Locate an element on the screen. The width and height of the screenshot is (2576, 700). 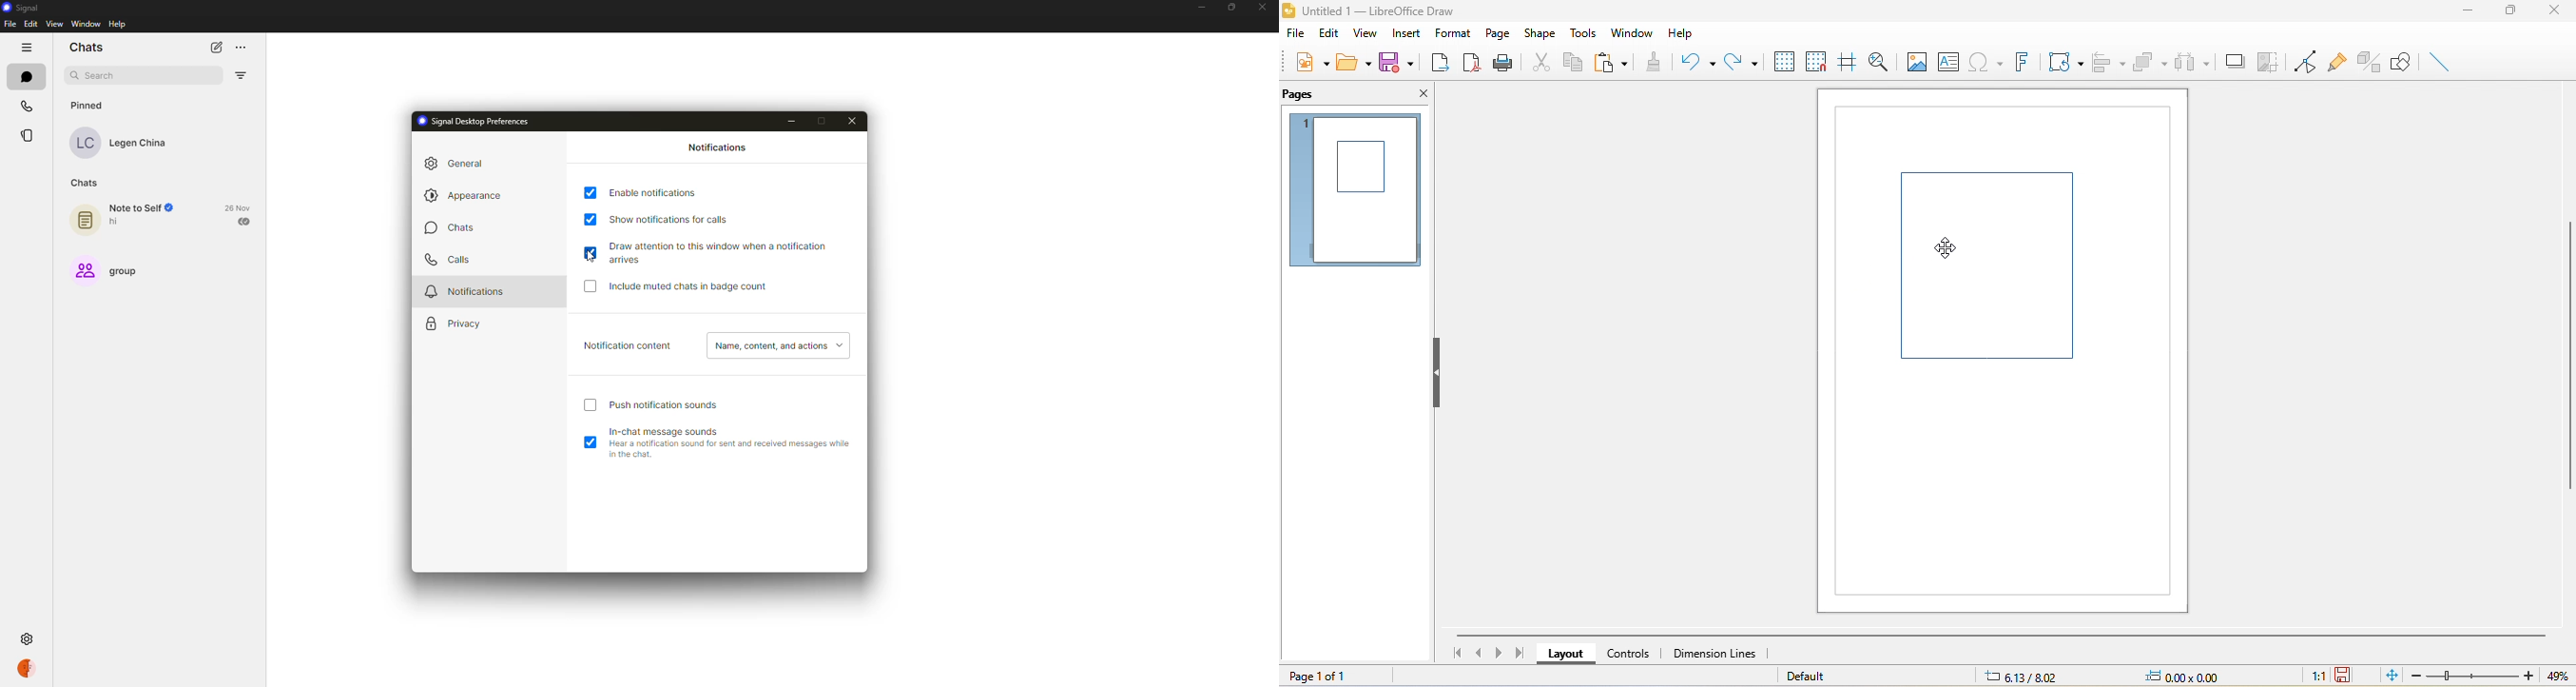
page 1 is located at coordinates (1357, 189).